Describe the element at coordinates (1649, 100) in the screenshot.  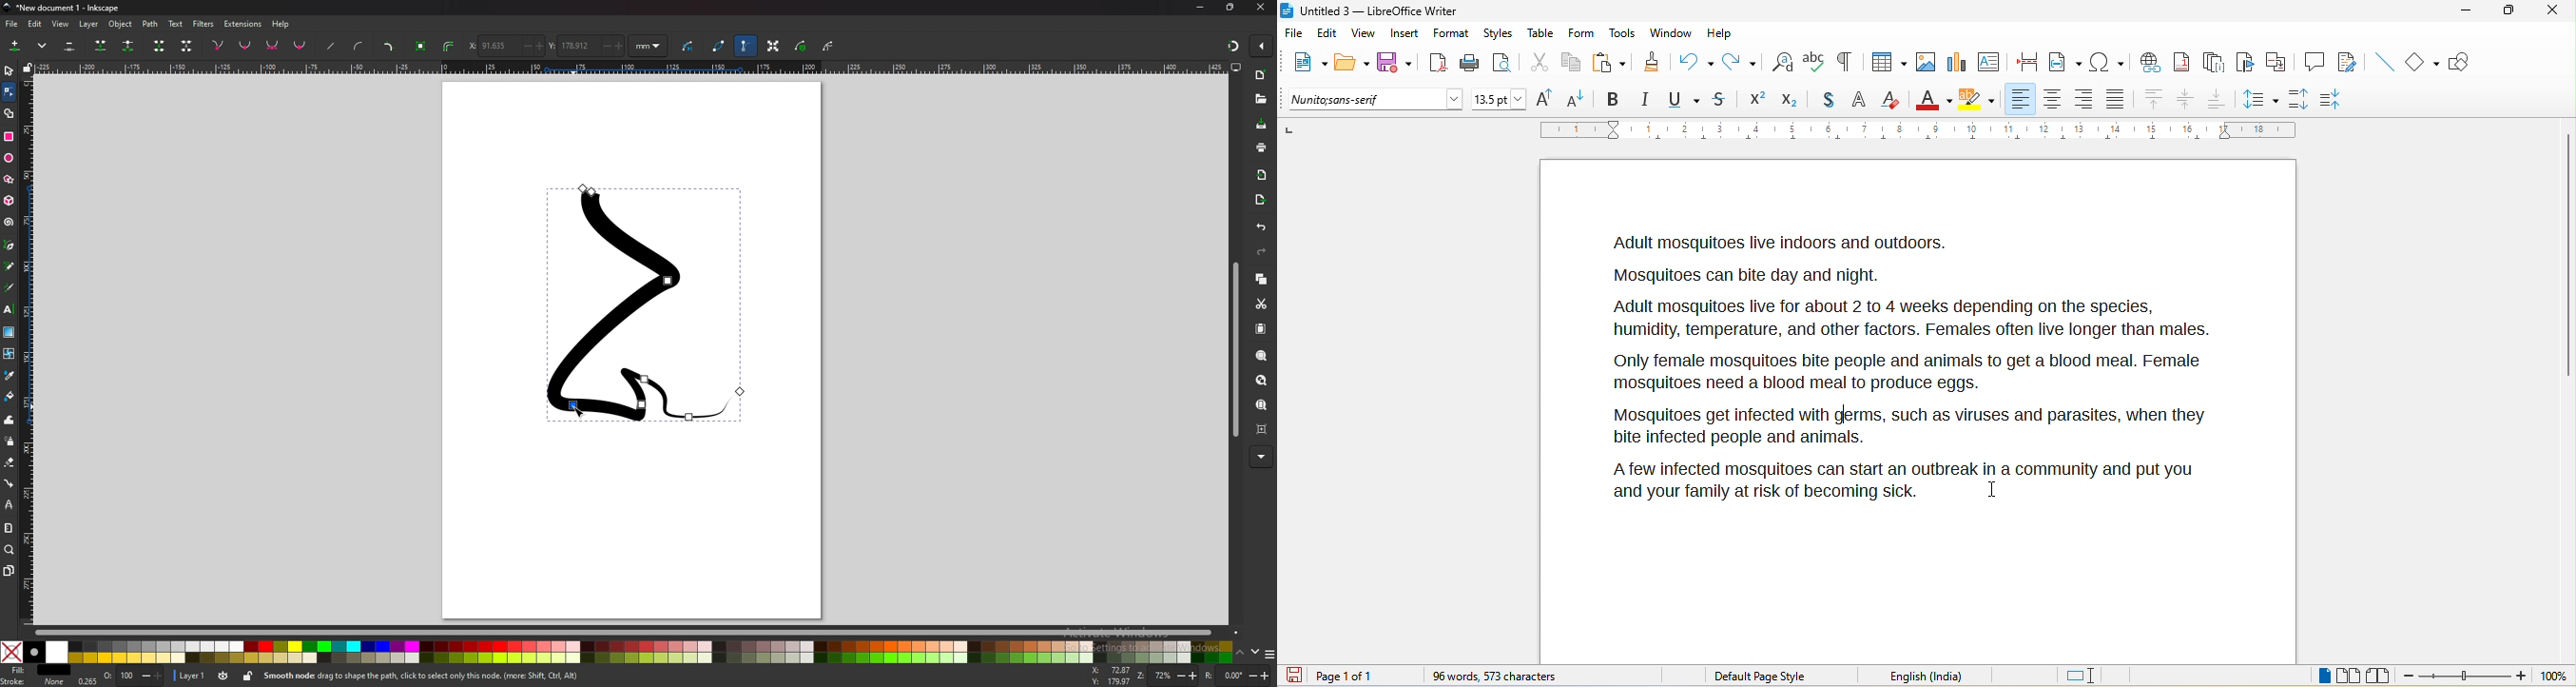
I see `italic` at that location.